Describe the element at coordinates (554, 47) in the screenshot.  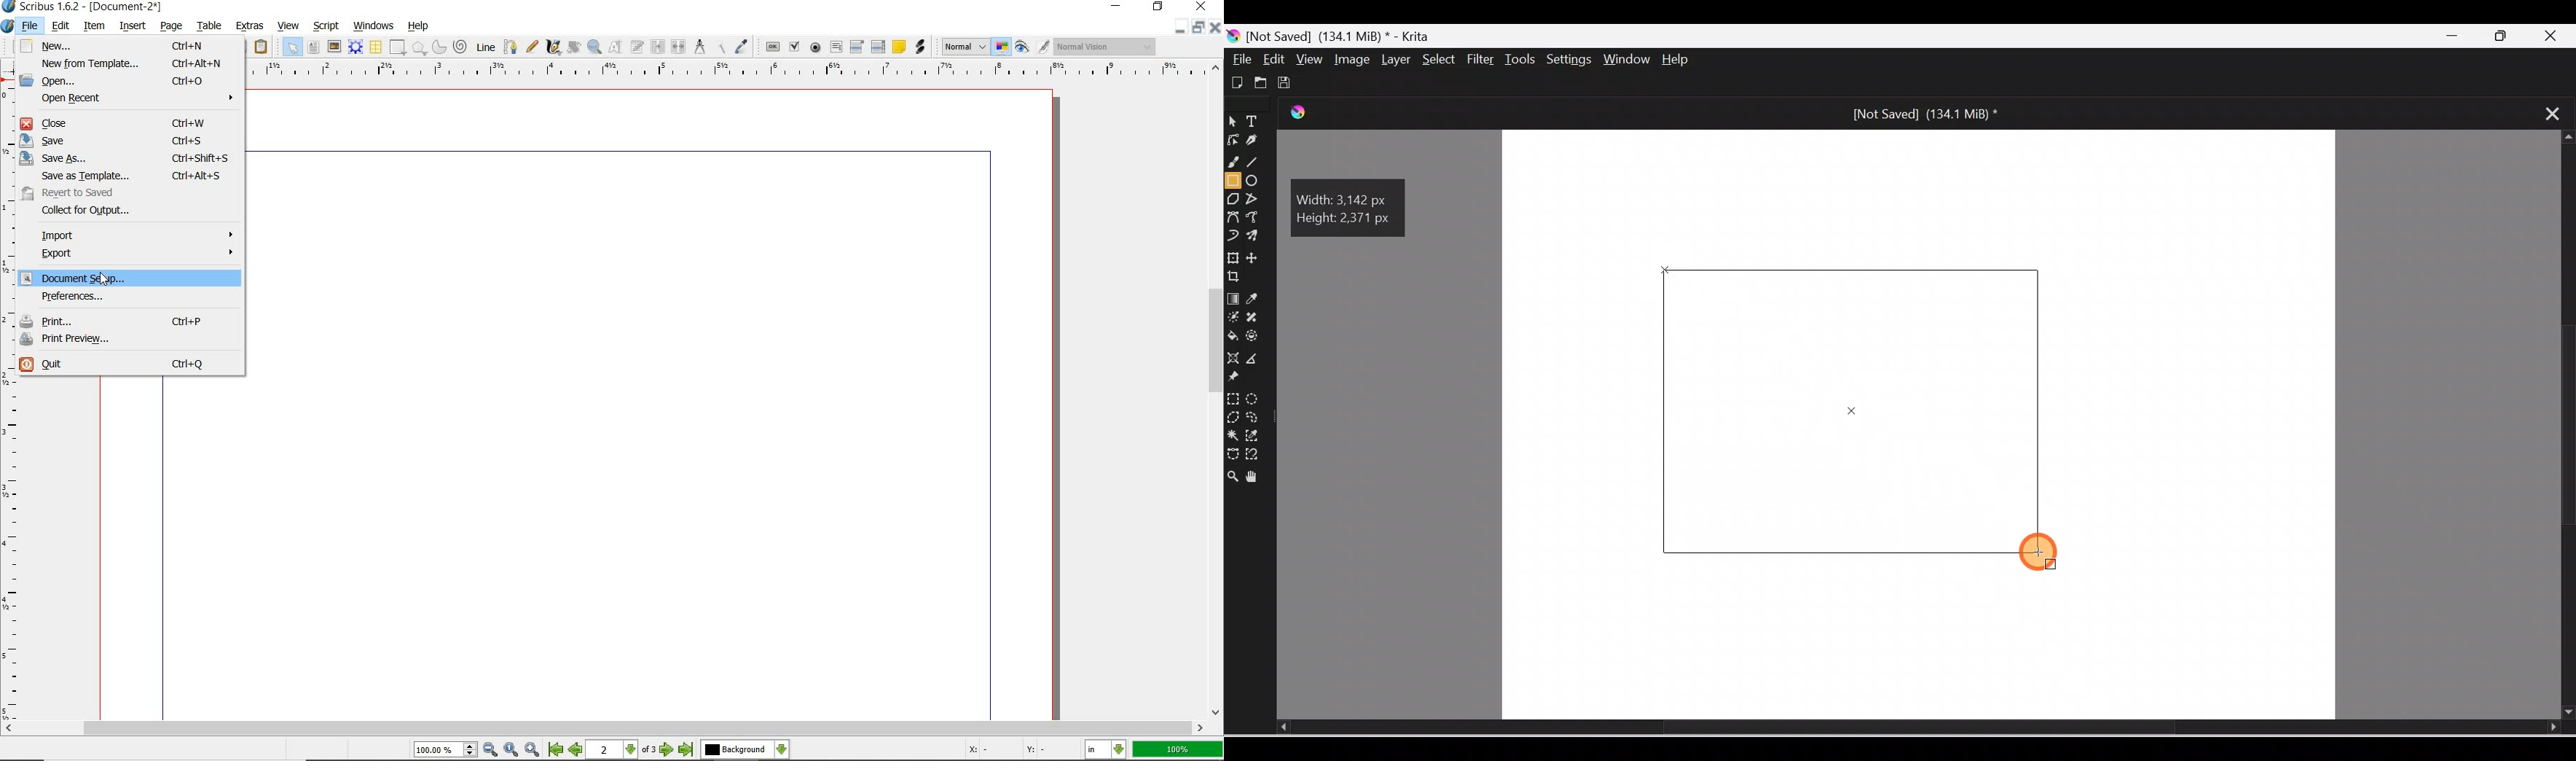
I see `calligraphic line` at that location.